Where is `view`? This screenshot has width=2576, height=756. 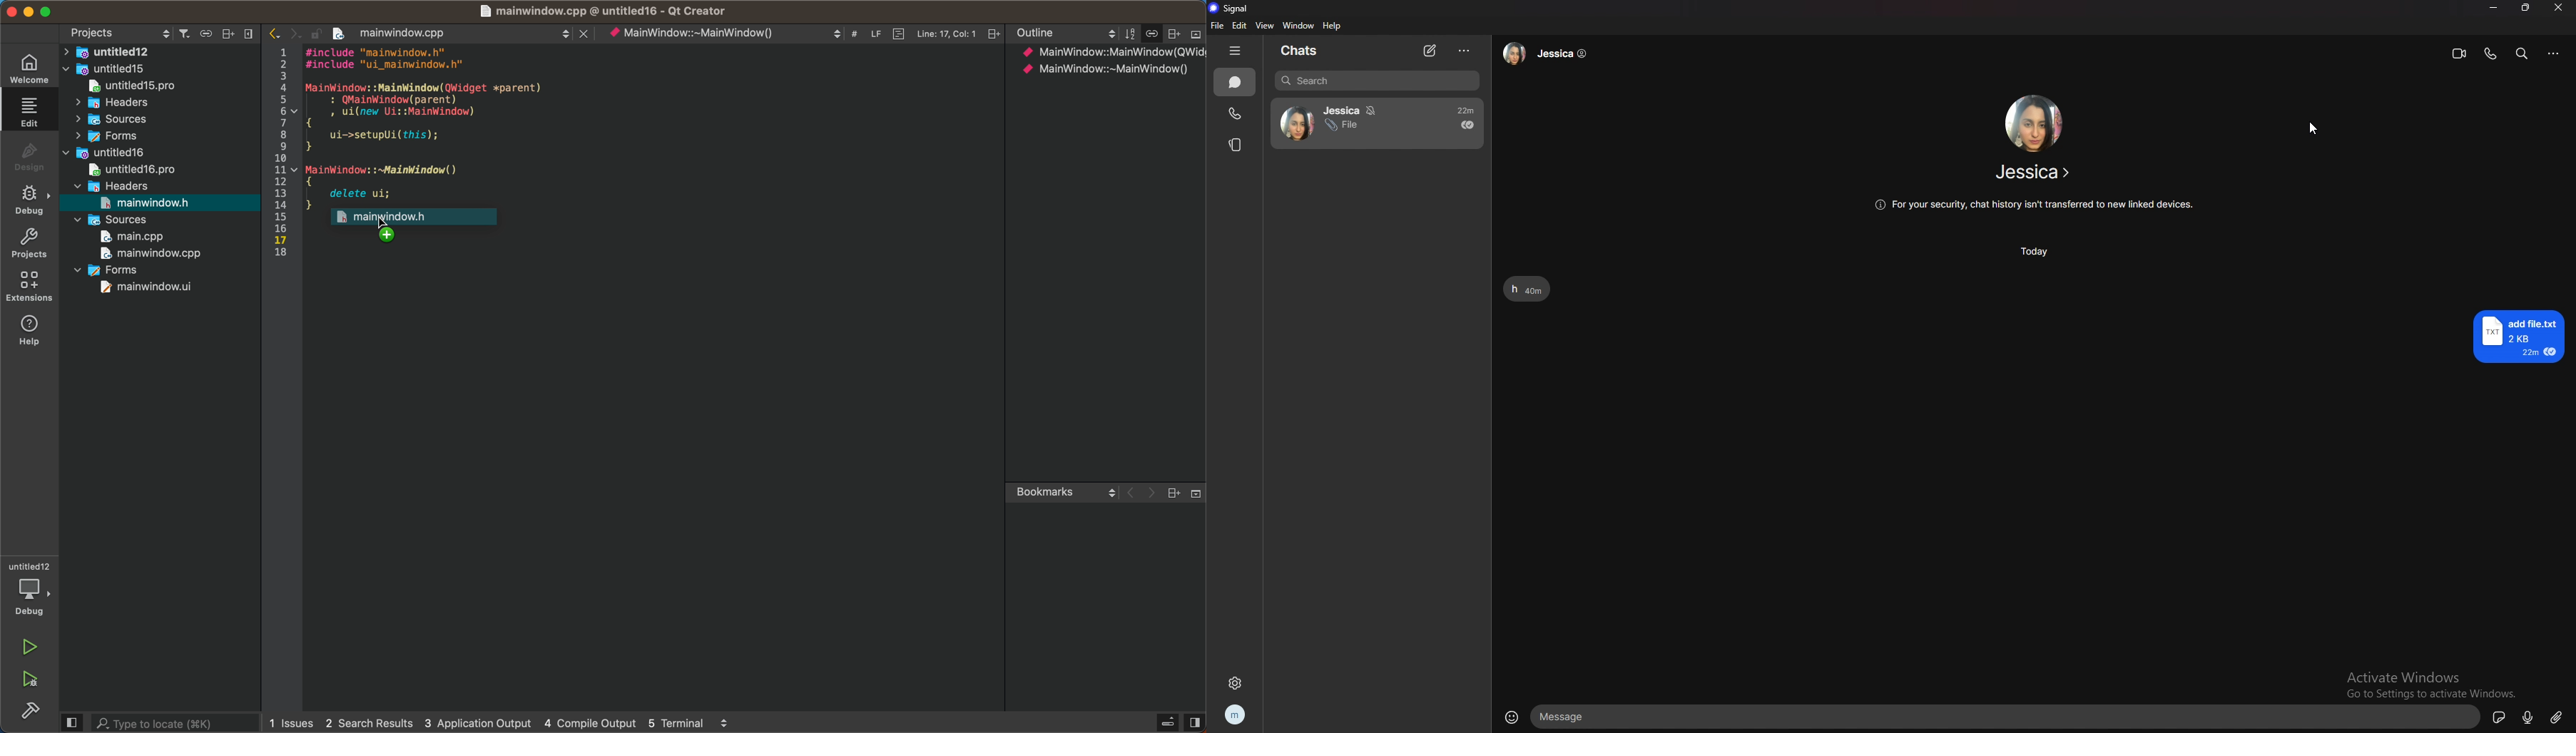
view is located at coordinates (1265, 24).